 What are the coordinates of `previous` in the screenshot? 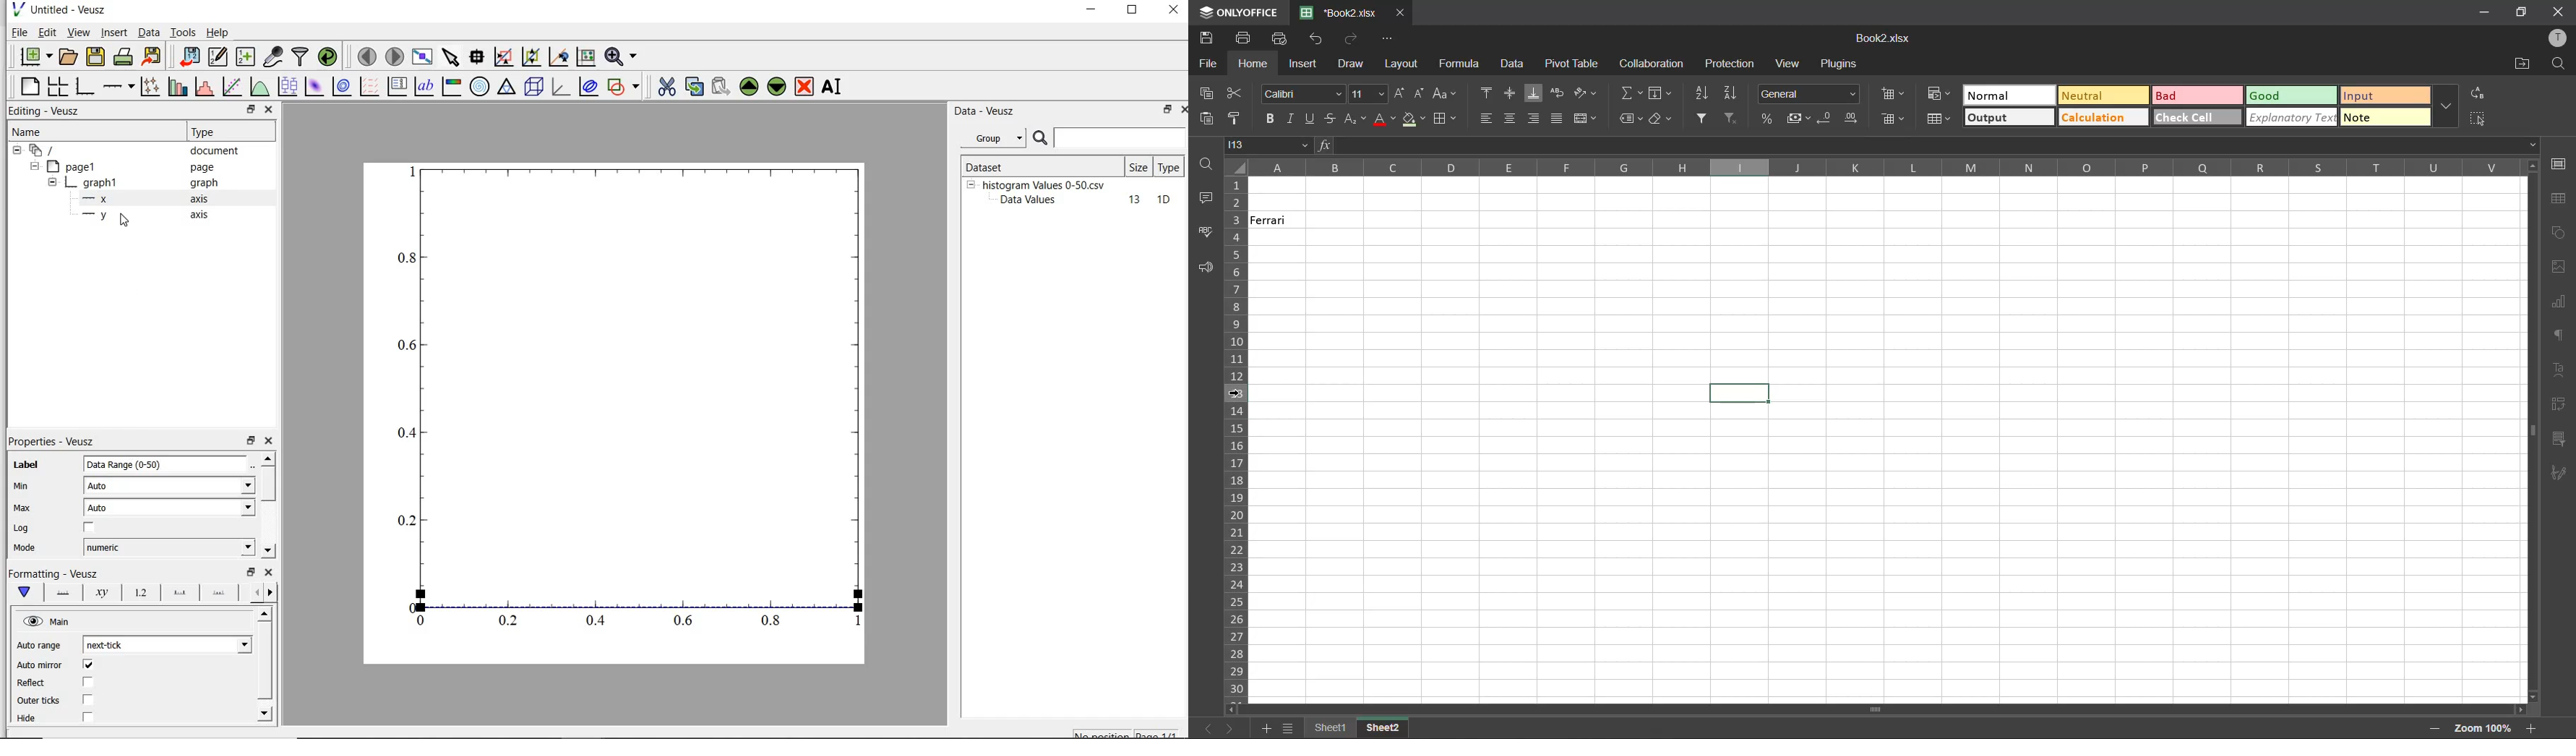 It's located at (1203, 726).